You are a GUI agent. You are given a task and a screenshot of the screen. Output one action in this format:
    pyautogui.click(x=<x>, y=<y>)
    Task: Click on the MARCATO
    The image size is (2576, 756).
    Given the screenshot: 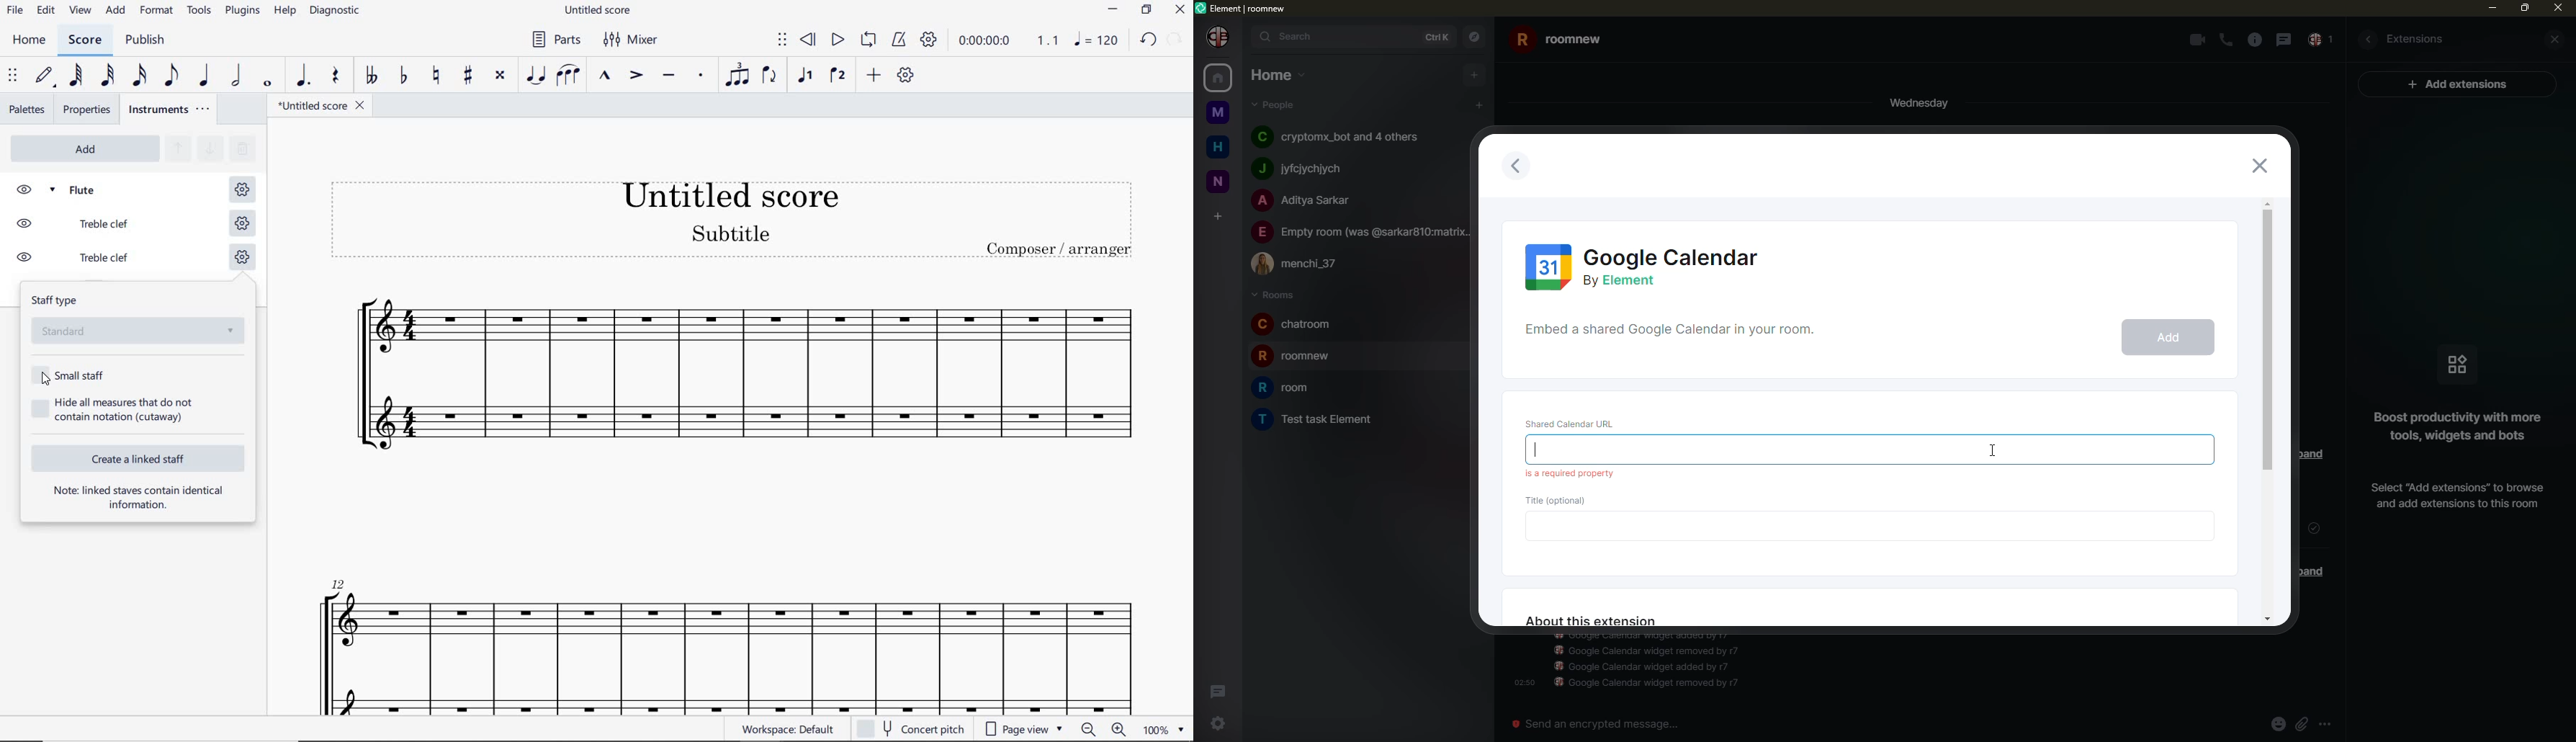 What is the action you would take?
    pyautogui.click(x=605, y=76)
    